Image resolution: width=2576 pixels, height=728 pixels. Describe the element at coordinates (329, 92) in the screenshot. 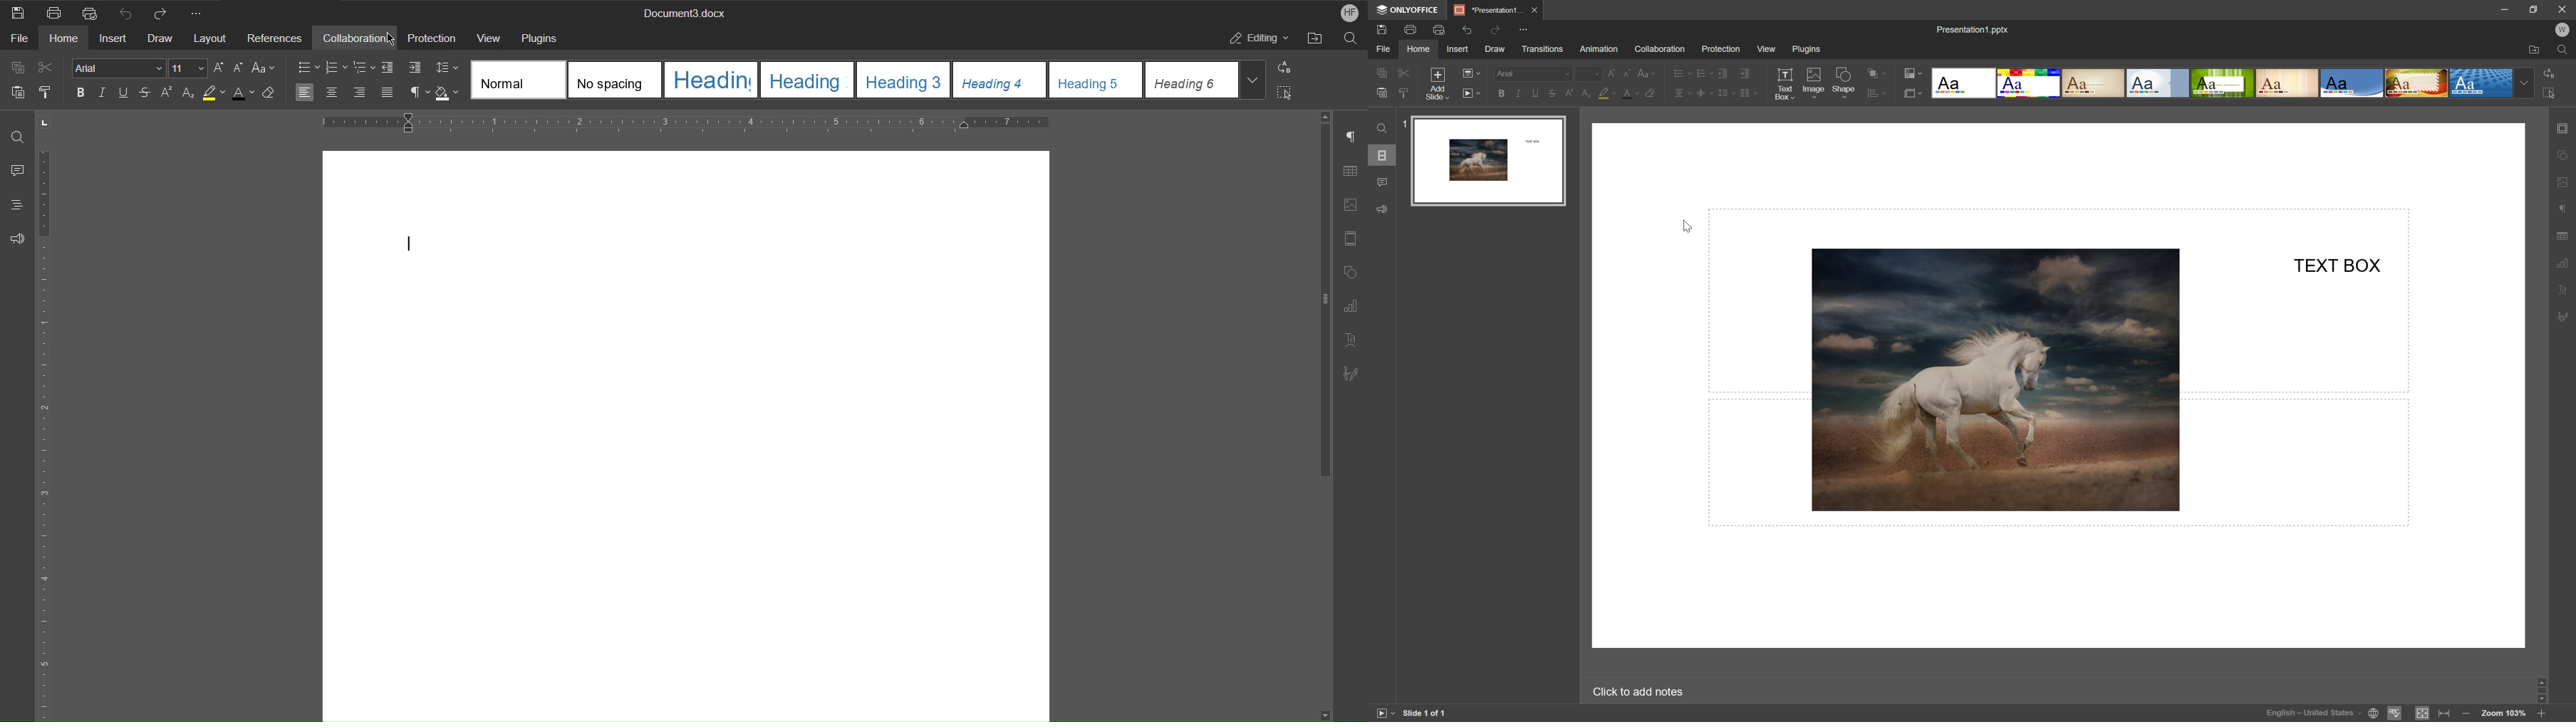

I see `Center` at that location.